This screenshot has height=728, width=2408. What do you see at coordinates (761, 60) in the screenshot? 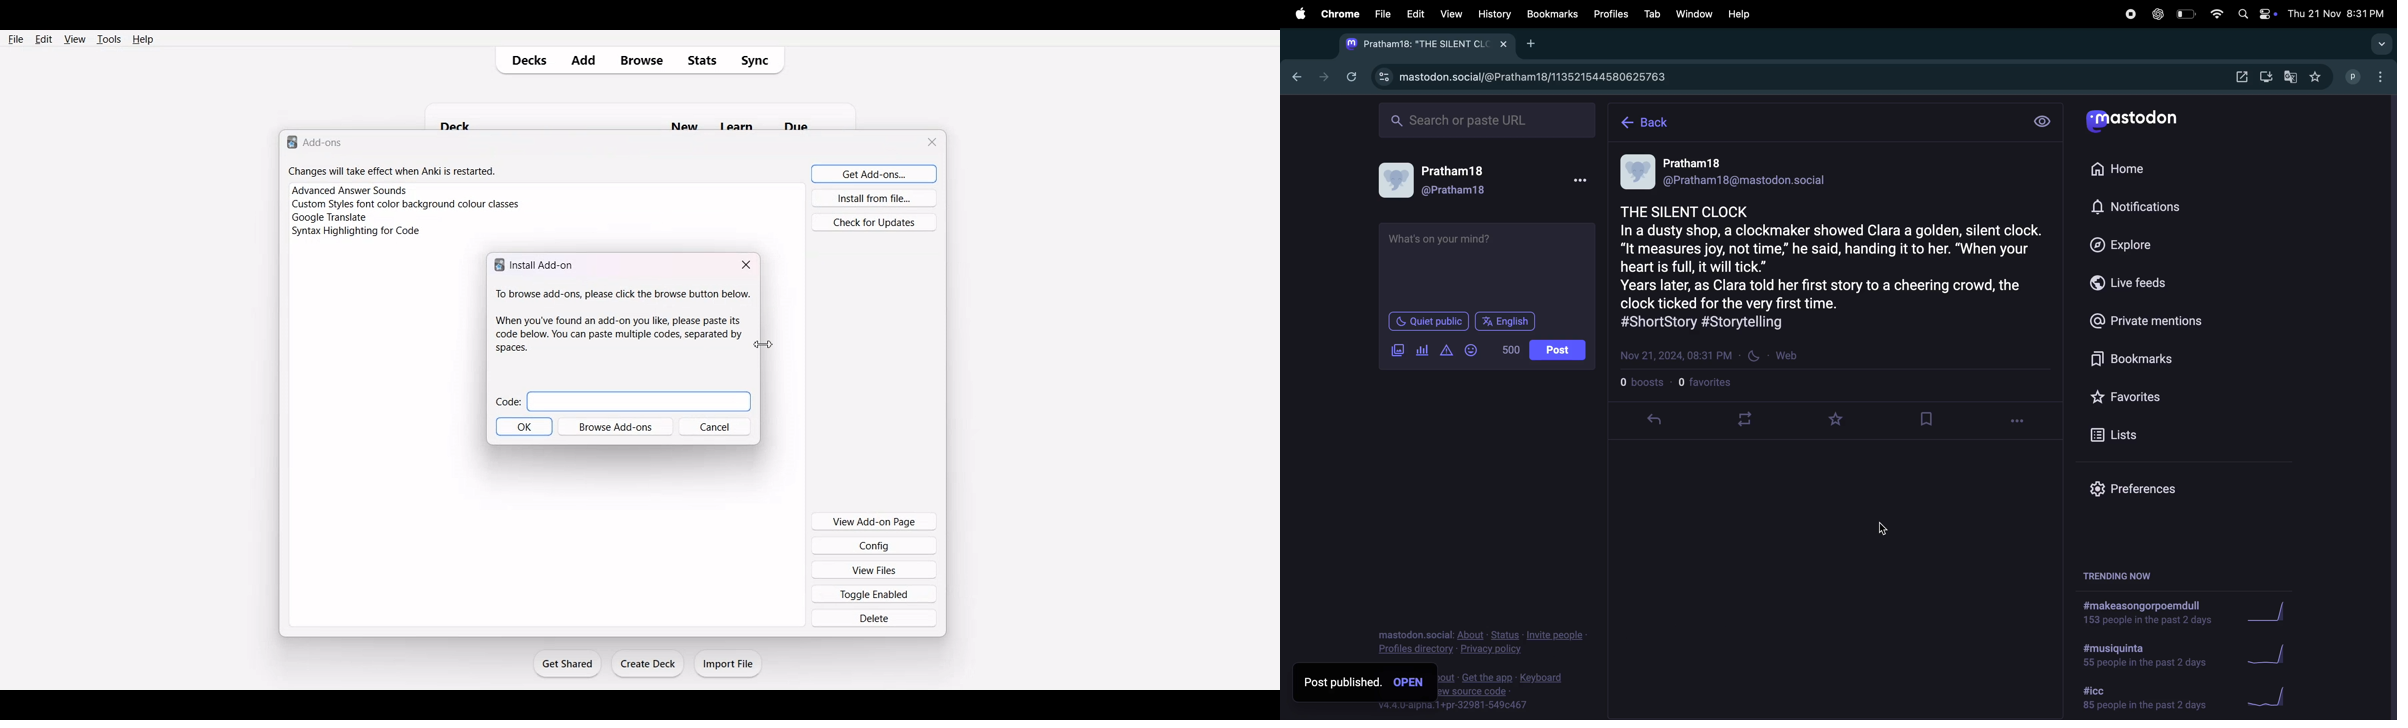
I see `Sync` at bounding box center [761, 60].